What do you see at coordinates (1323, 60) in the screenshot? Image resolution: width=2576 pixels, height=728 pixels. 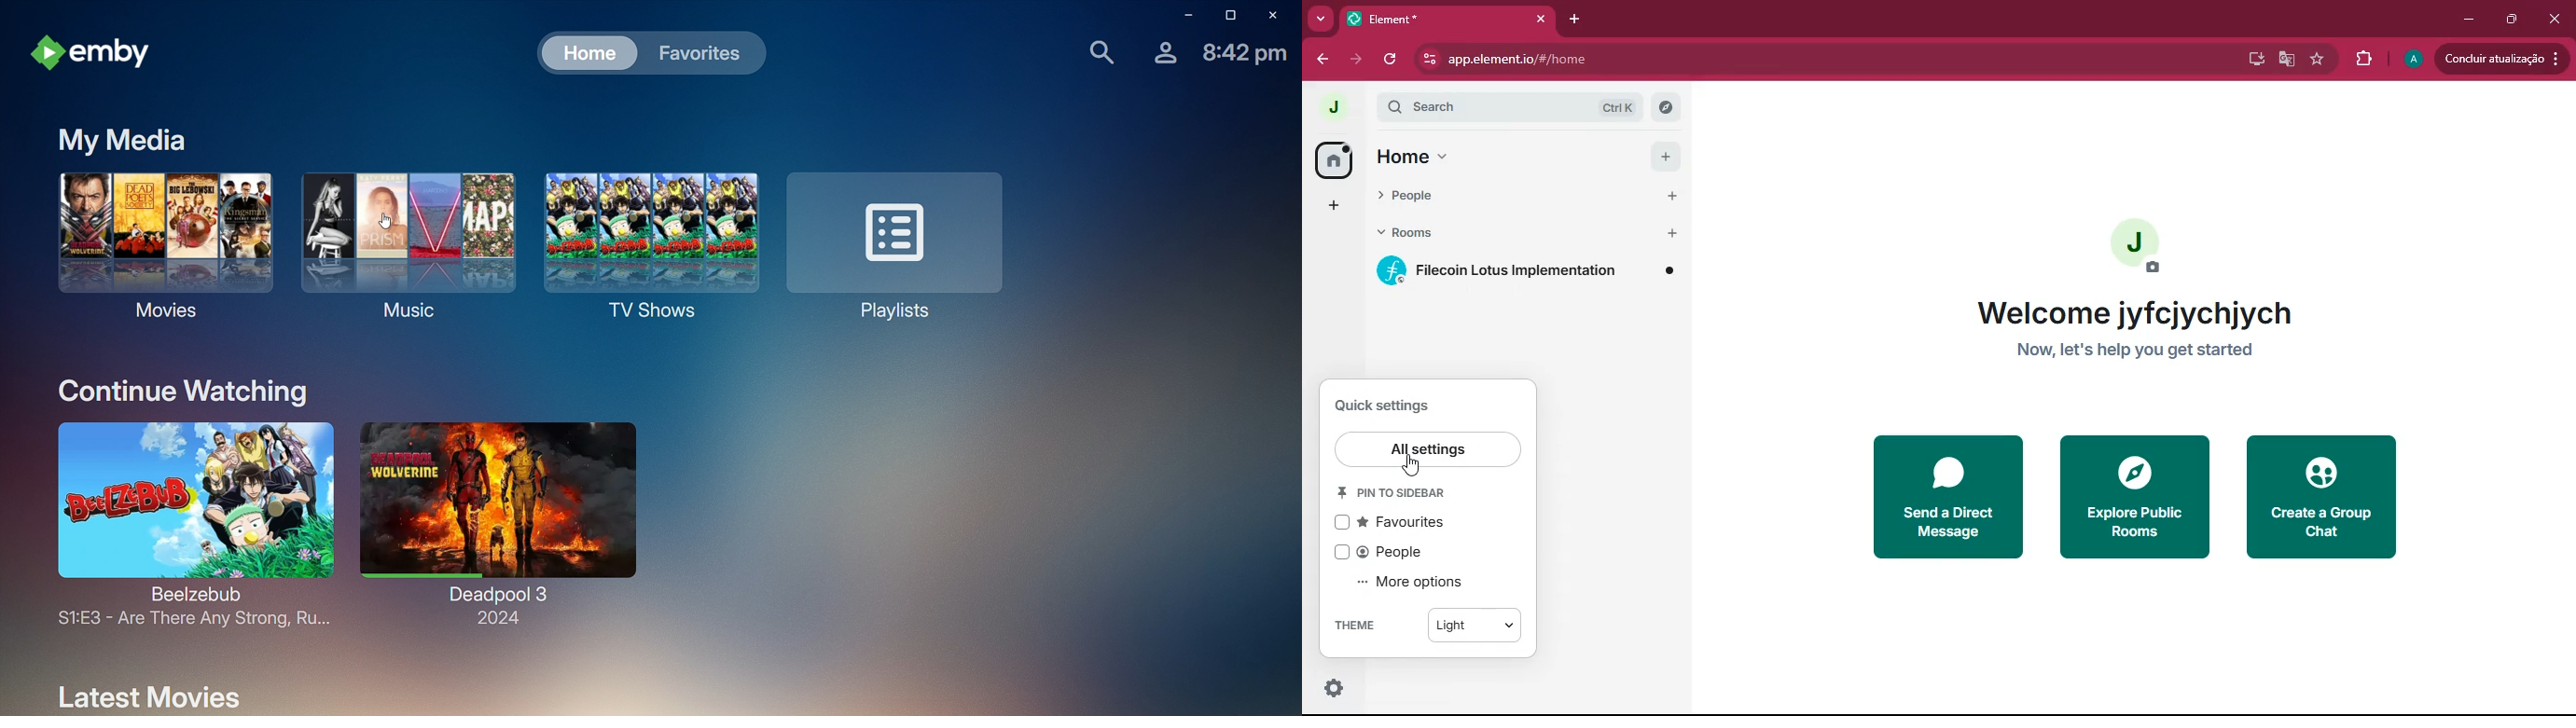 I see `back` at bounding box center [1323, 60].